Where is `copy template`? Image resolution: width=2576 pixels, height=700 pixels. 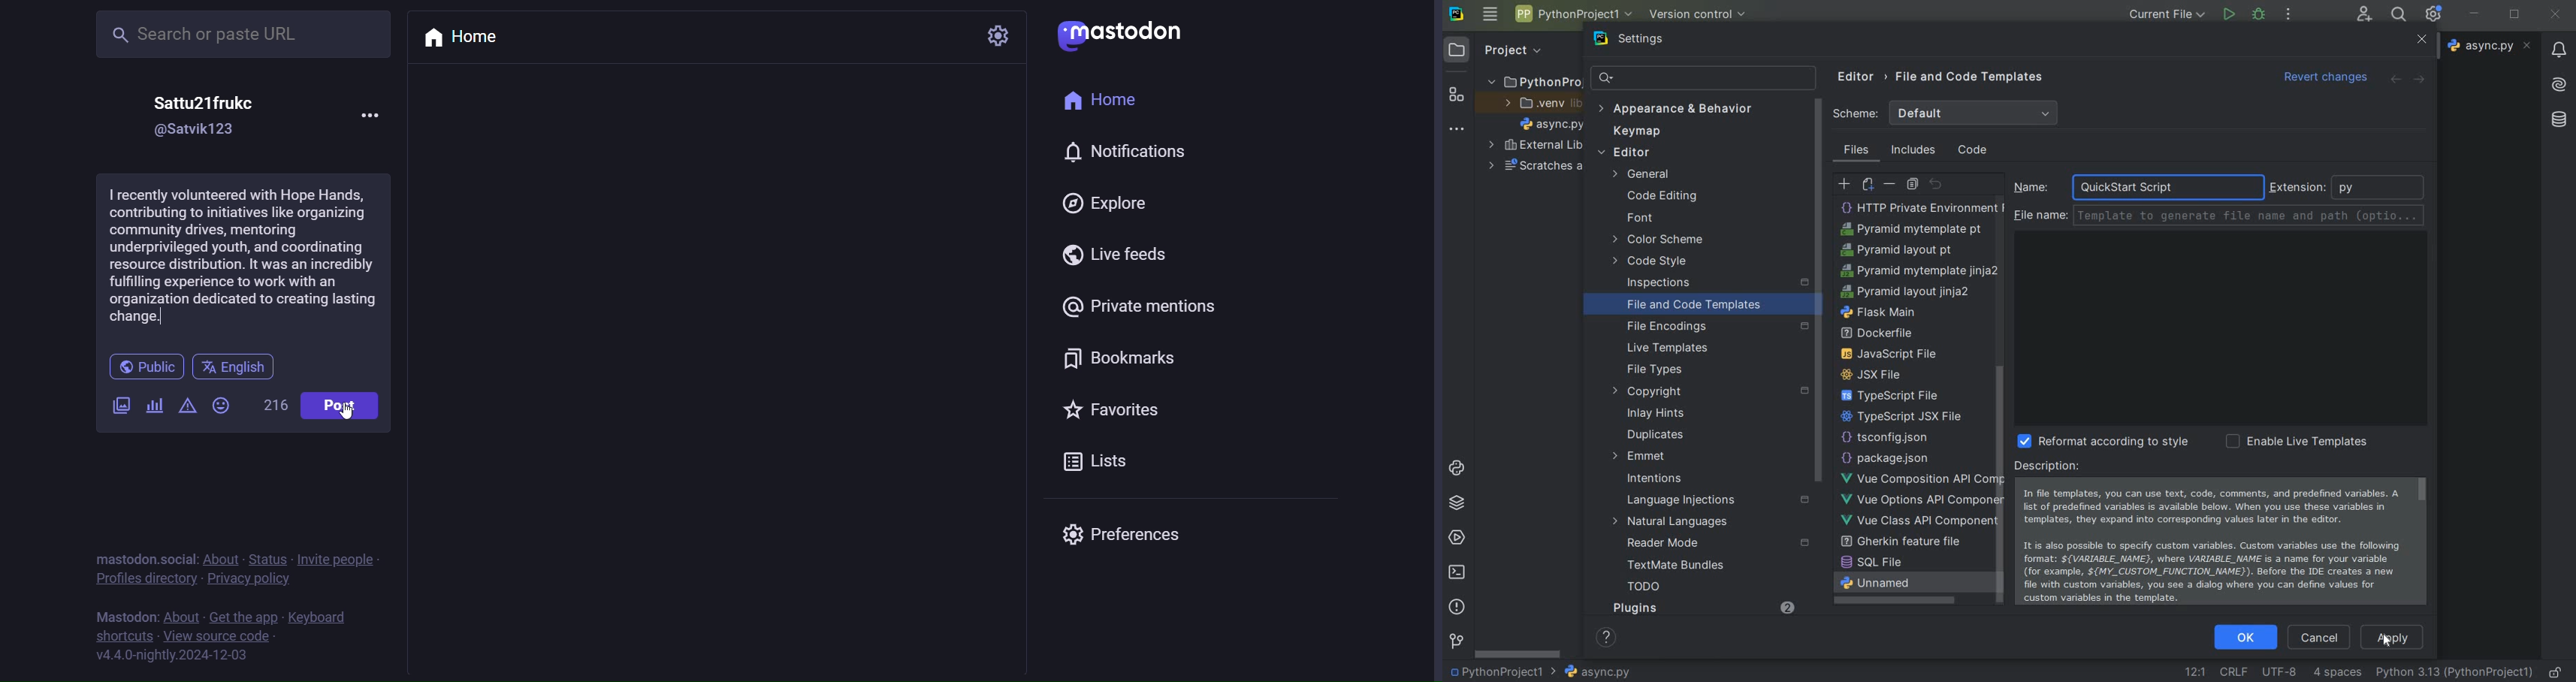
copy template is located at coordinates (1915, 183).